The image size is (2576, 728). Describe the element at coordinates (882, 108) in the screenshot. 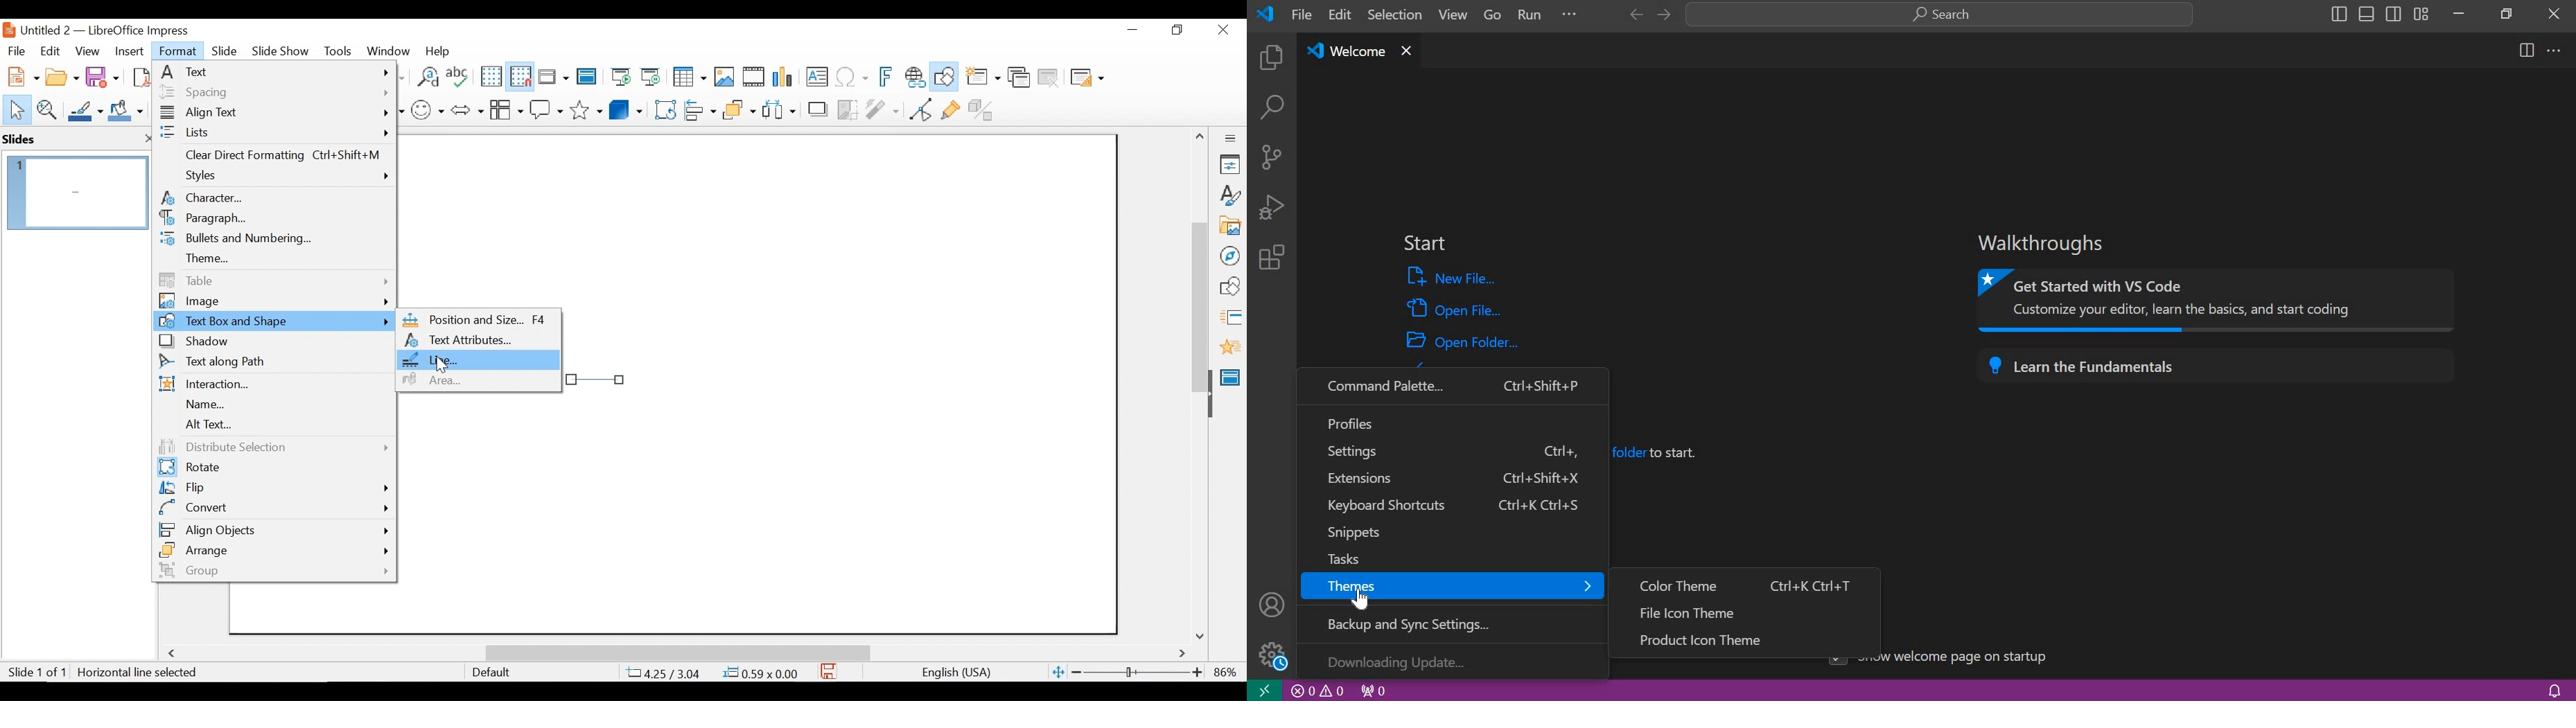

I see `Filter Image` at that location.